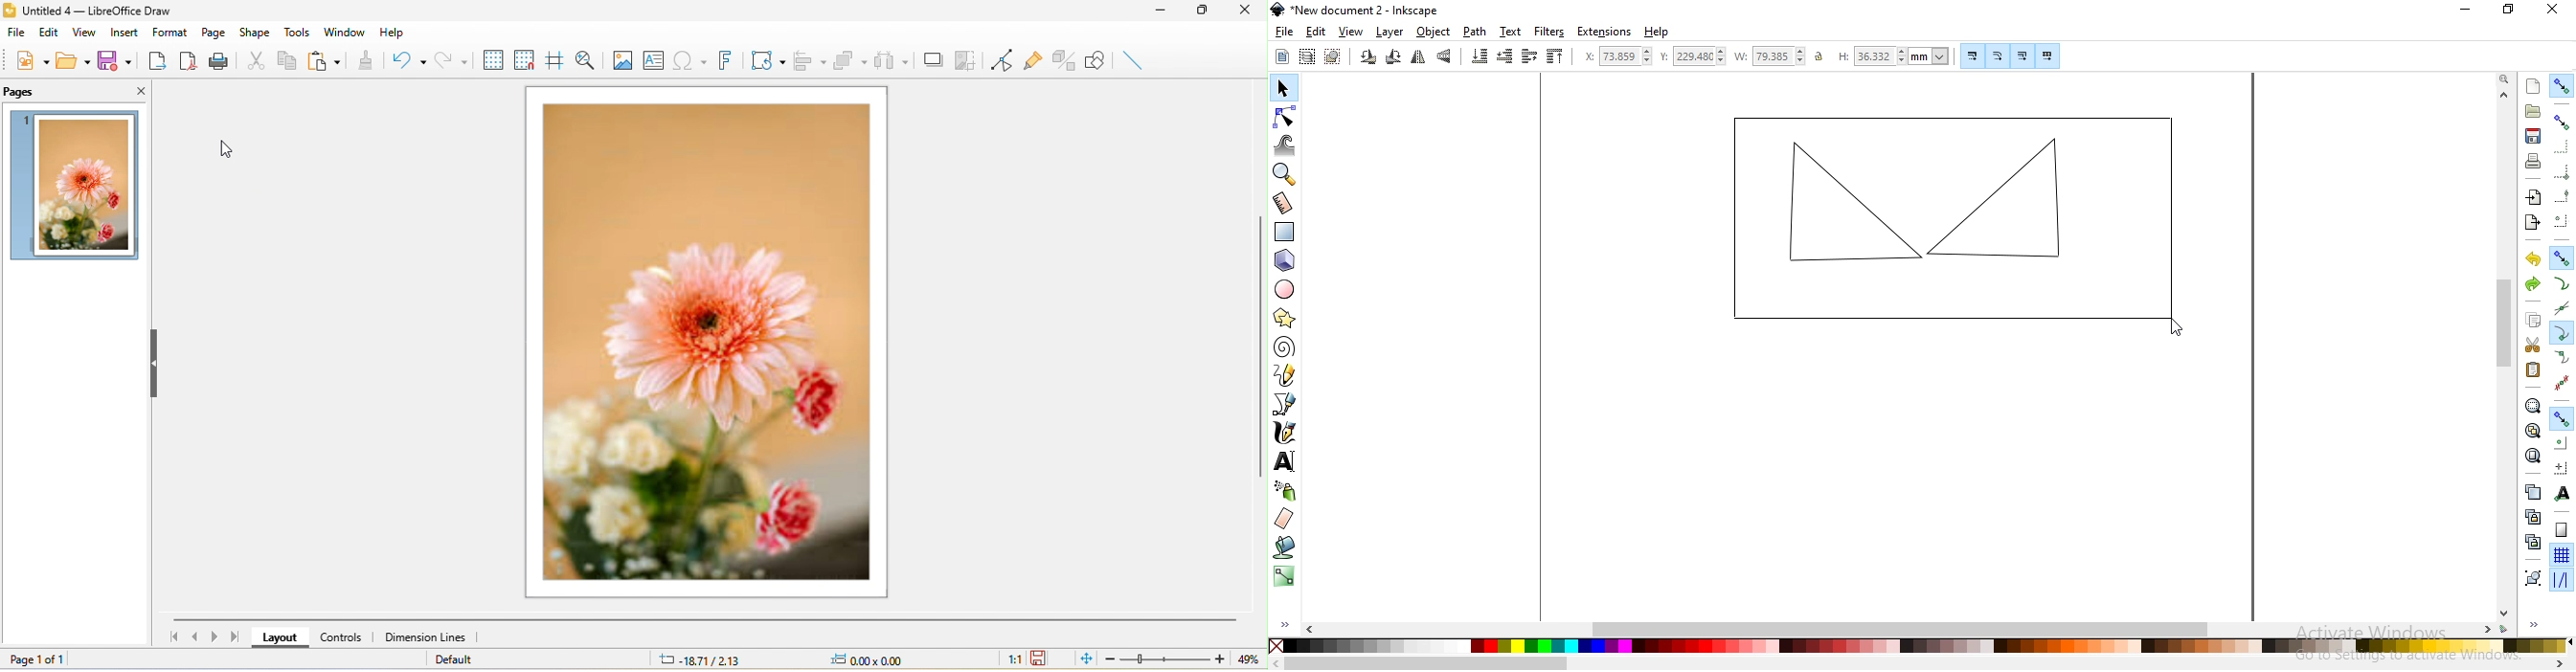 The height and width of the screenshot is (672, 2576). Describe the element at coordinates (2469, 11) in the screenshot. I see `minimize` at that location.